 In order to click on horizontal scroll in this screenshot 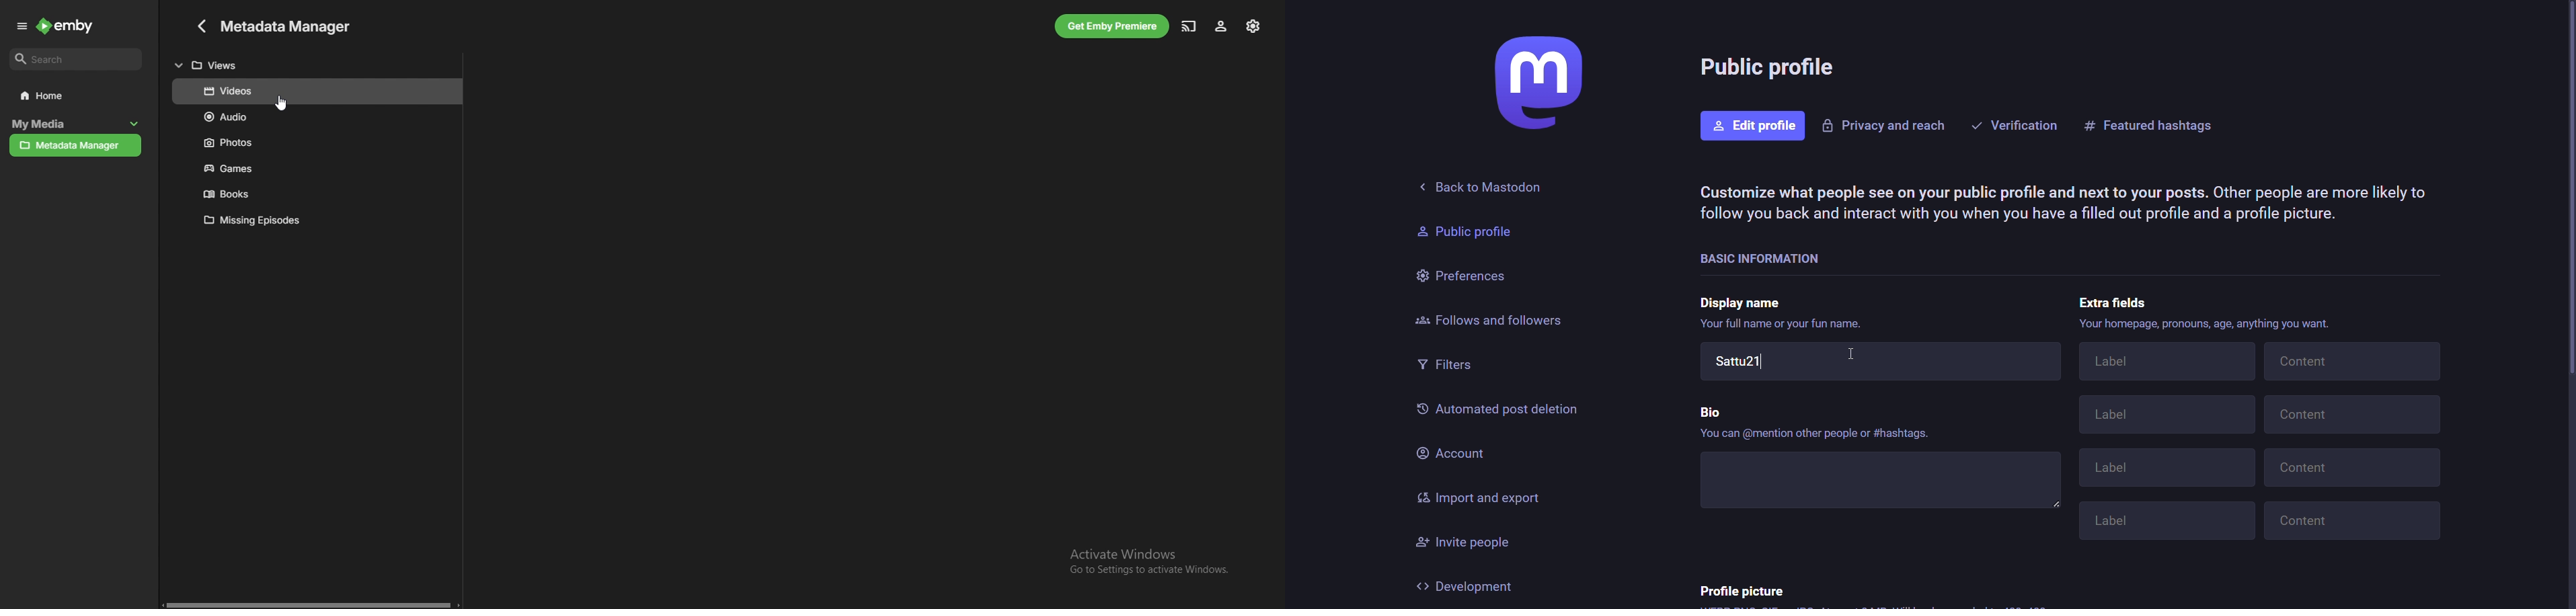, I will do `click(309, 604)`.